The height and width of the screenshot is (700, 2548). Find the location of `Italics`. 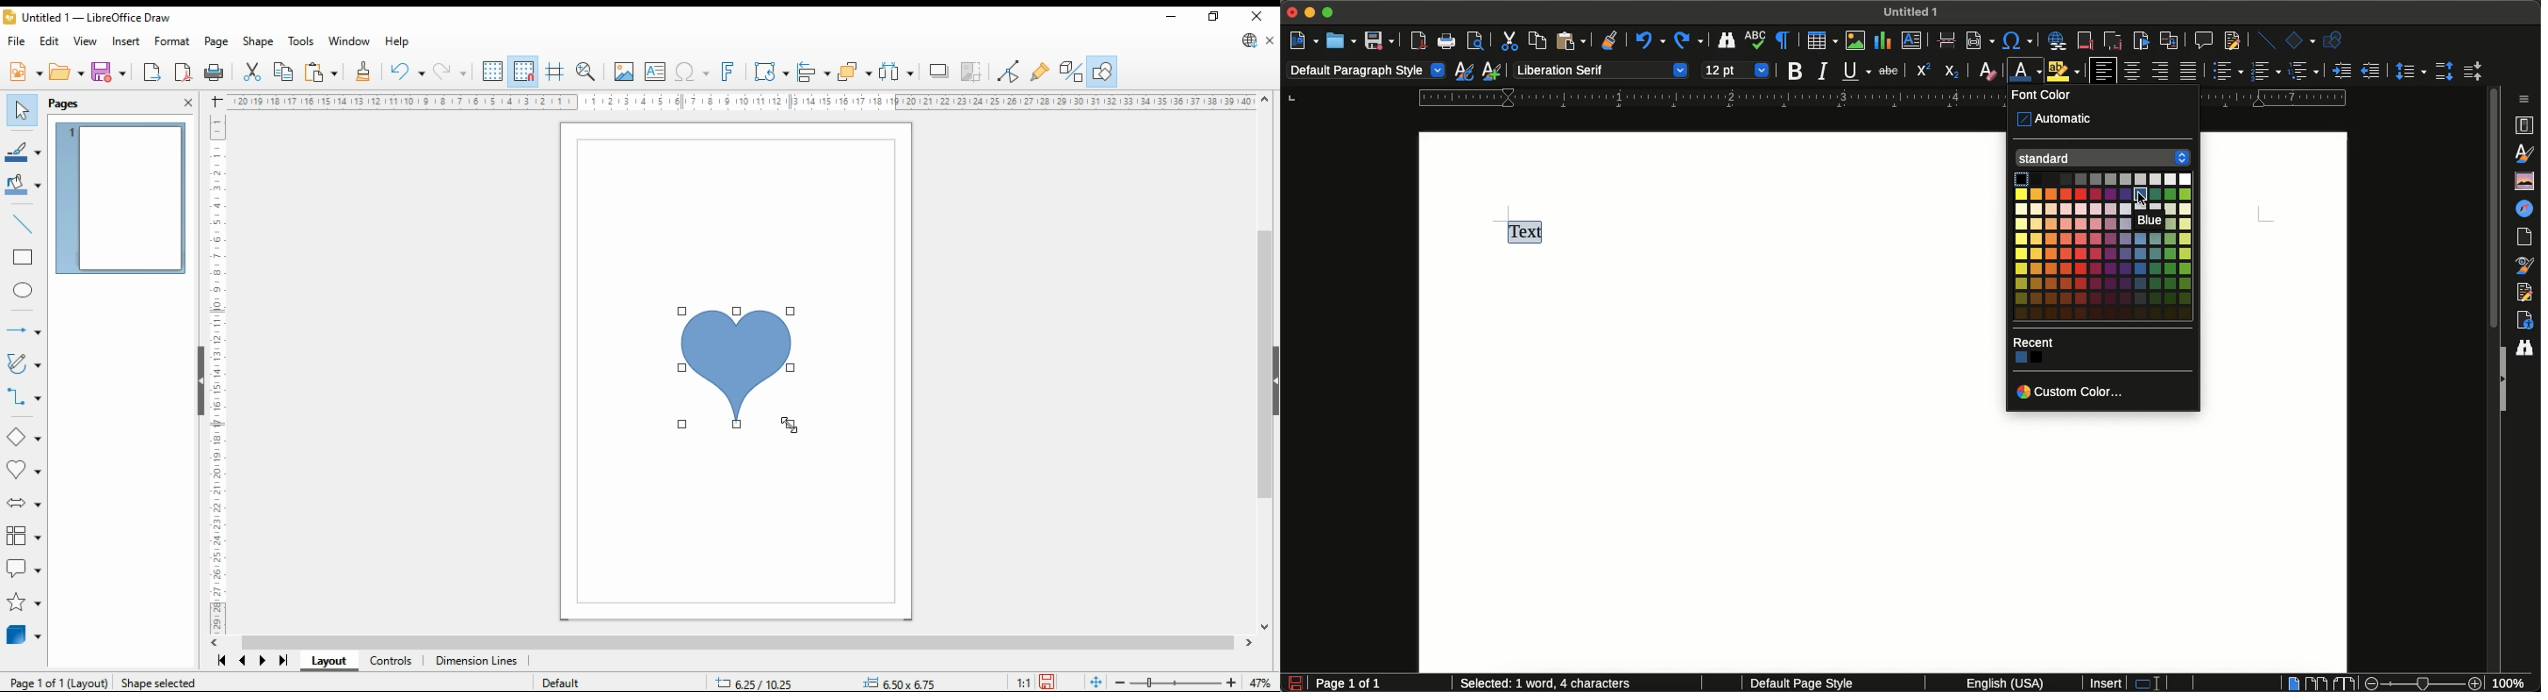

Italics is located at coordinates (1823, 72).